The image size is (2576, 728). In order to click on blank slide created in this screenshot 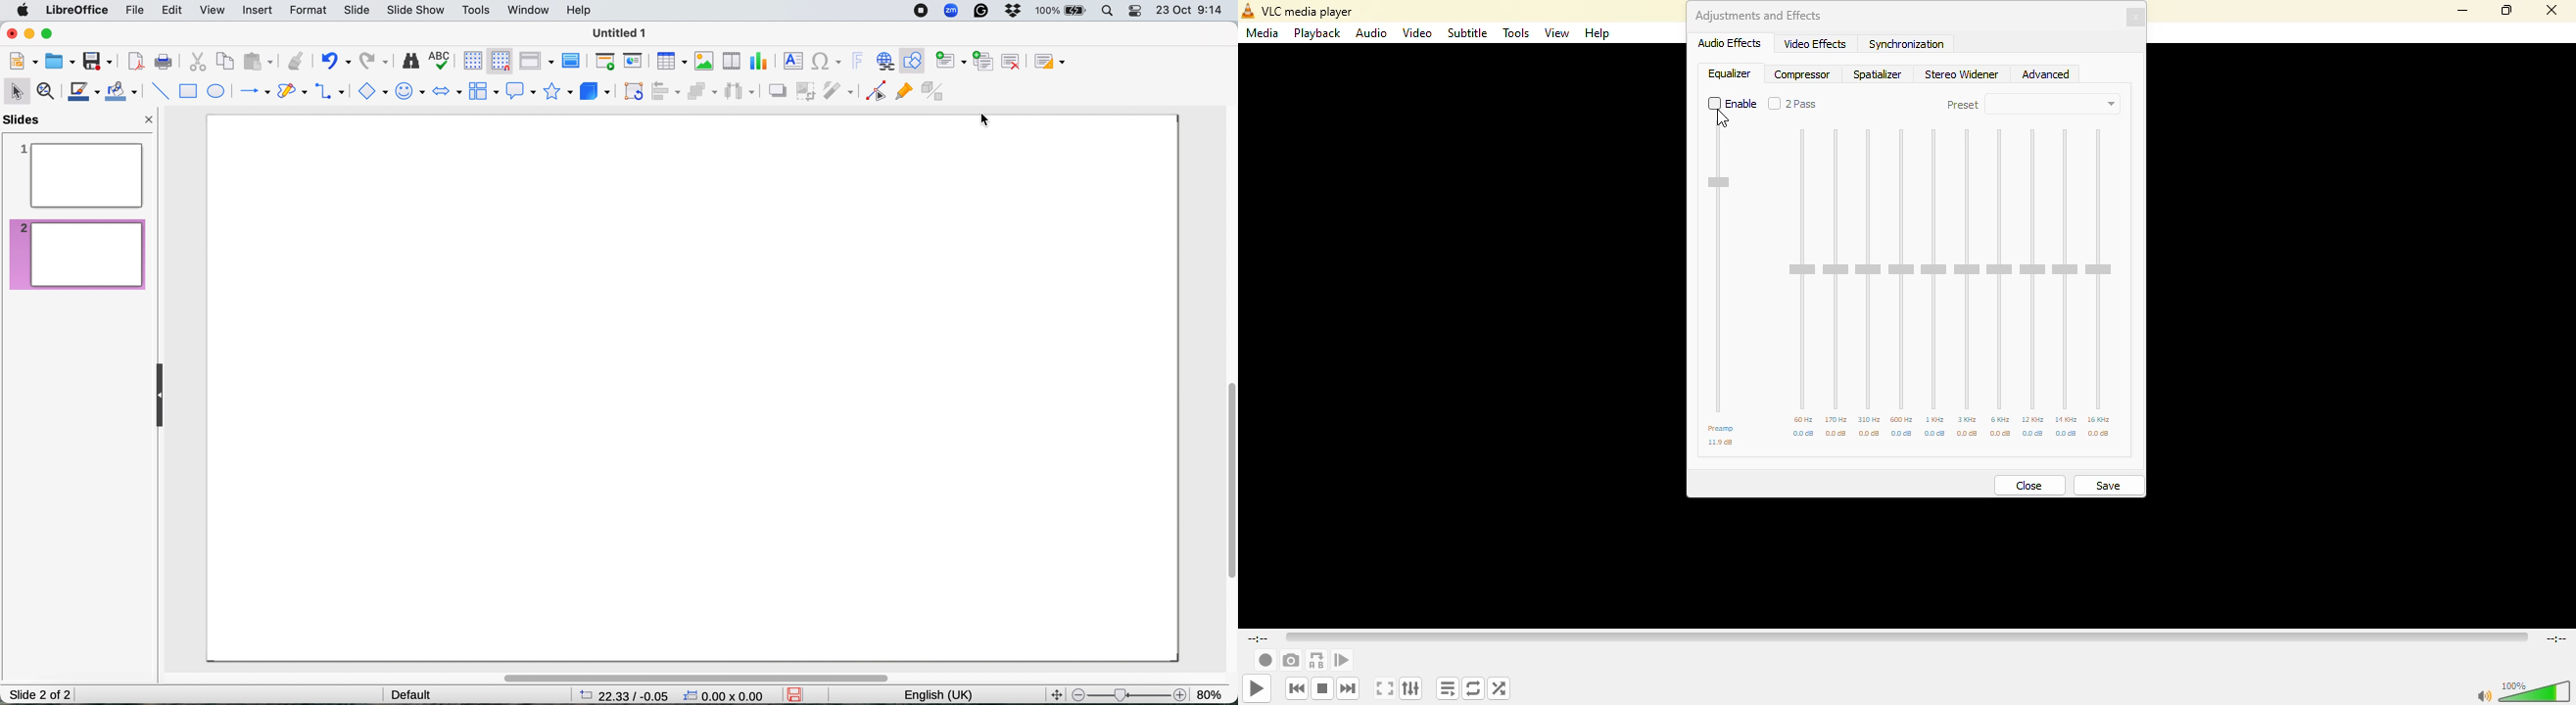, I will do `click(81, 255)`.